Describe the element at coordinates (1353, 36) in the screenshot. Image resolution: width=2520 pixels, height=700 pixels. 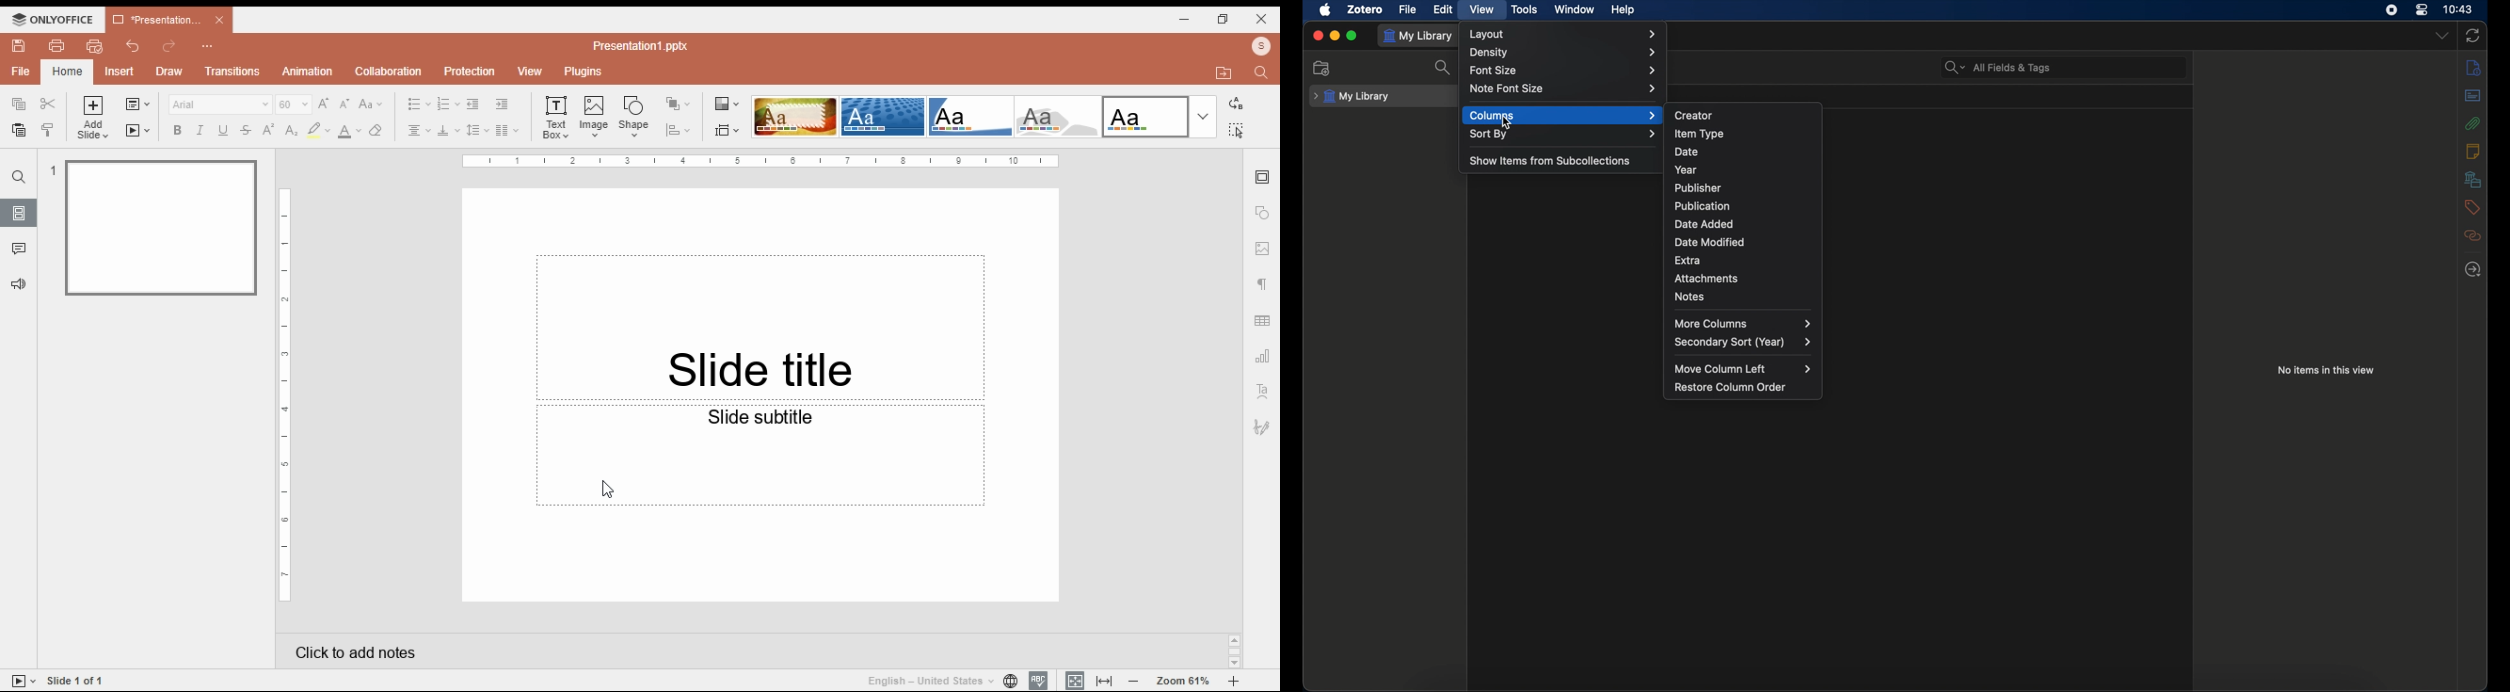
I see `maximize` at that location.